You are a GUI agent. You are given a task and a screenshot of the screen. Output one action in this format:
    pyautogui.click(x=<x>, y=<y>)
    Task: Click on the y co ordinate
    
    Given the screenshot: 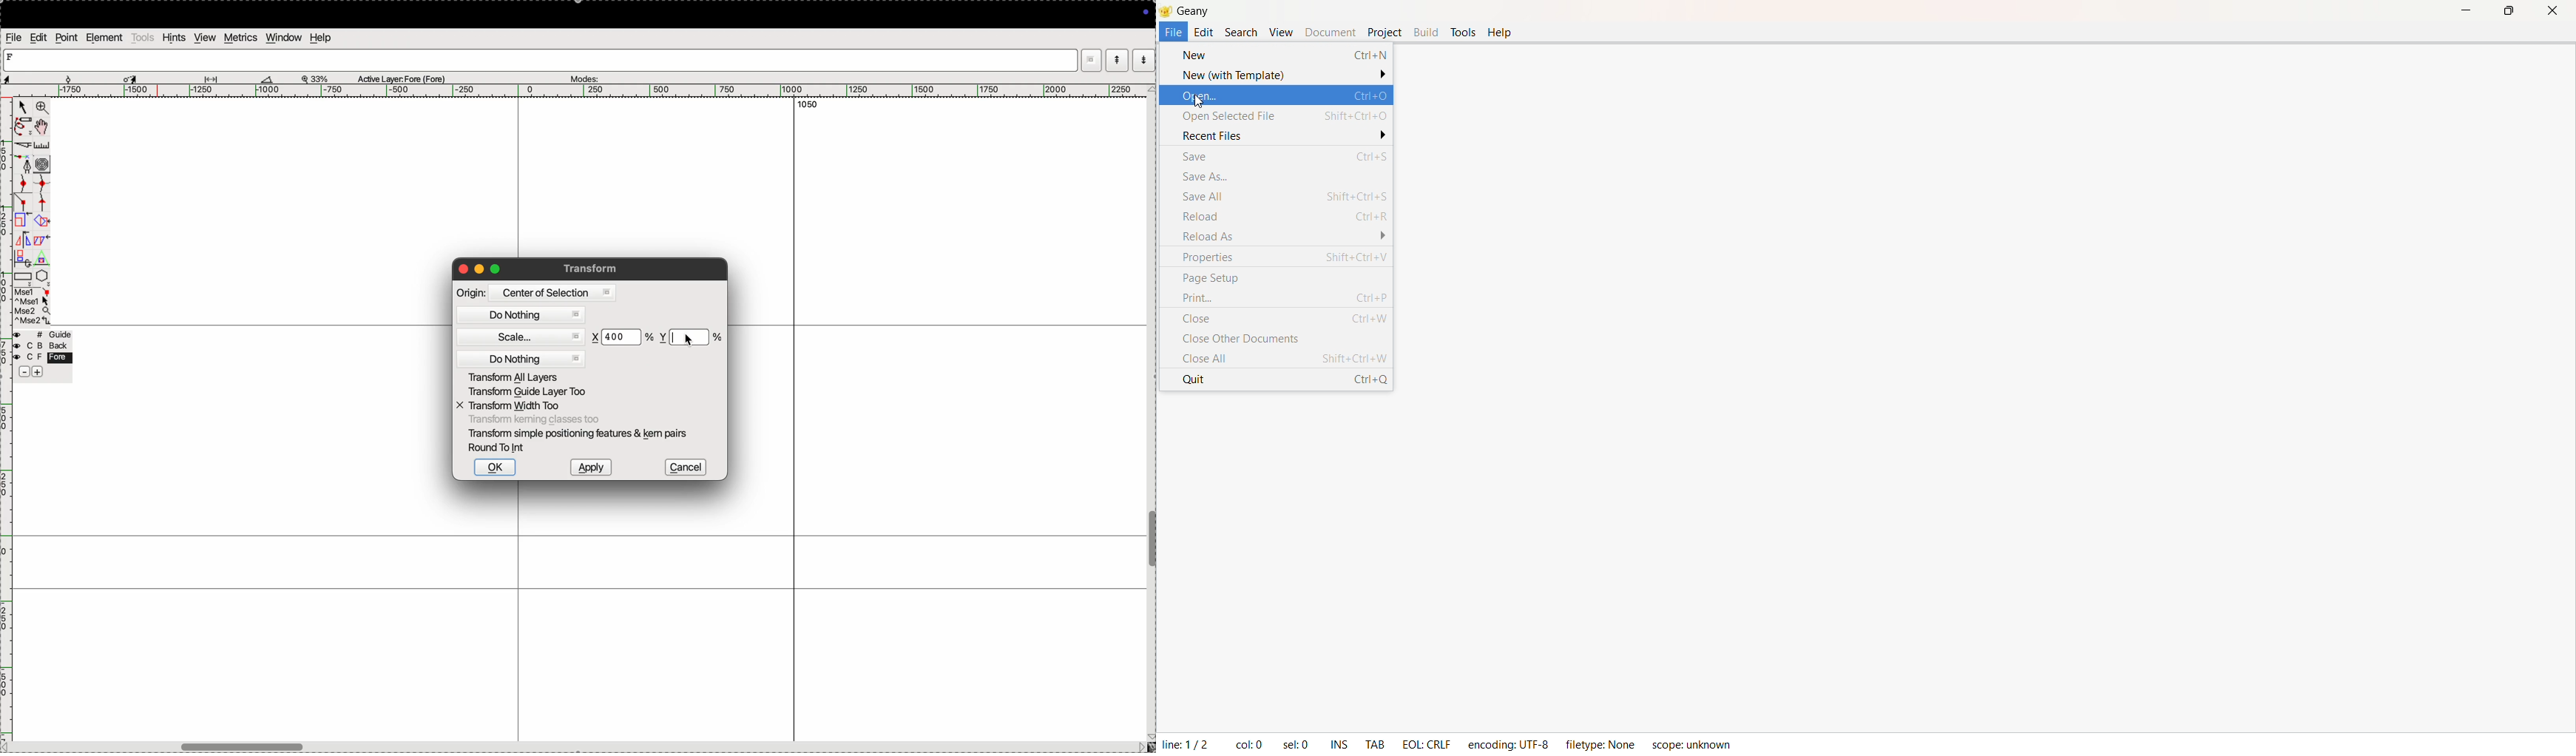 What is the action you would take?
    pyautogui.click(x=663, y=337)
    